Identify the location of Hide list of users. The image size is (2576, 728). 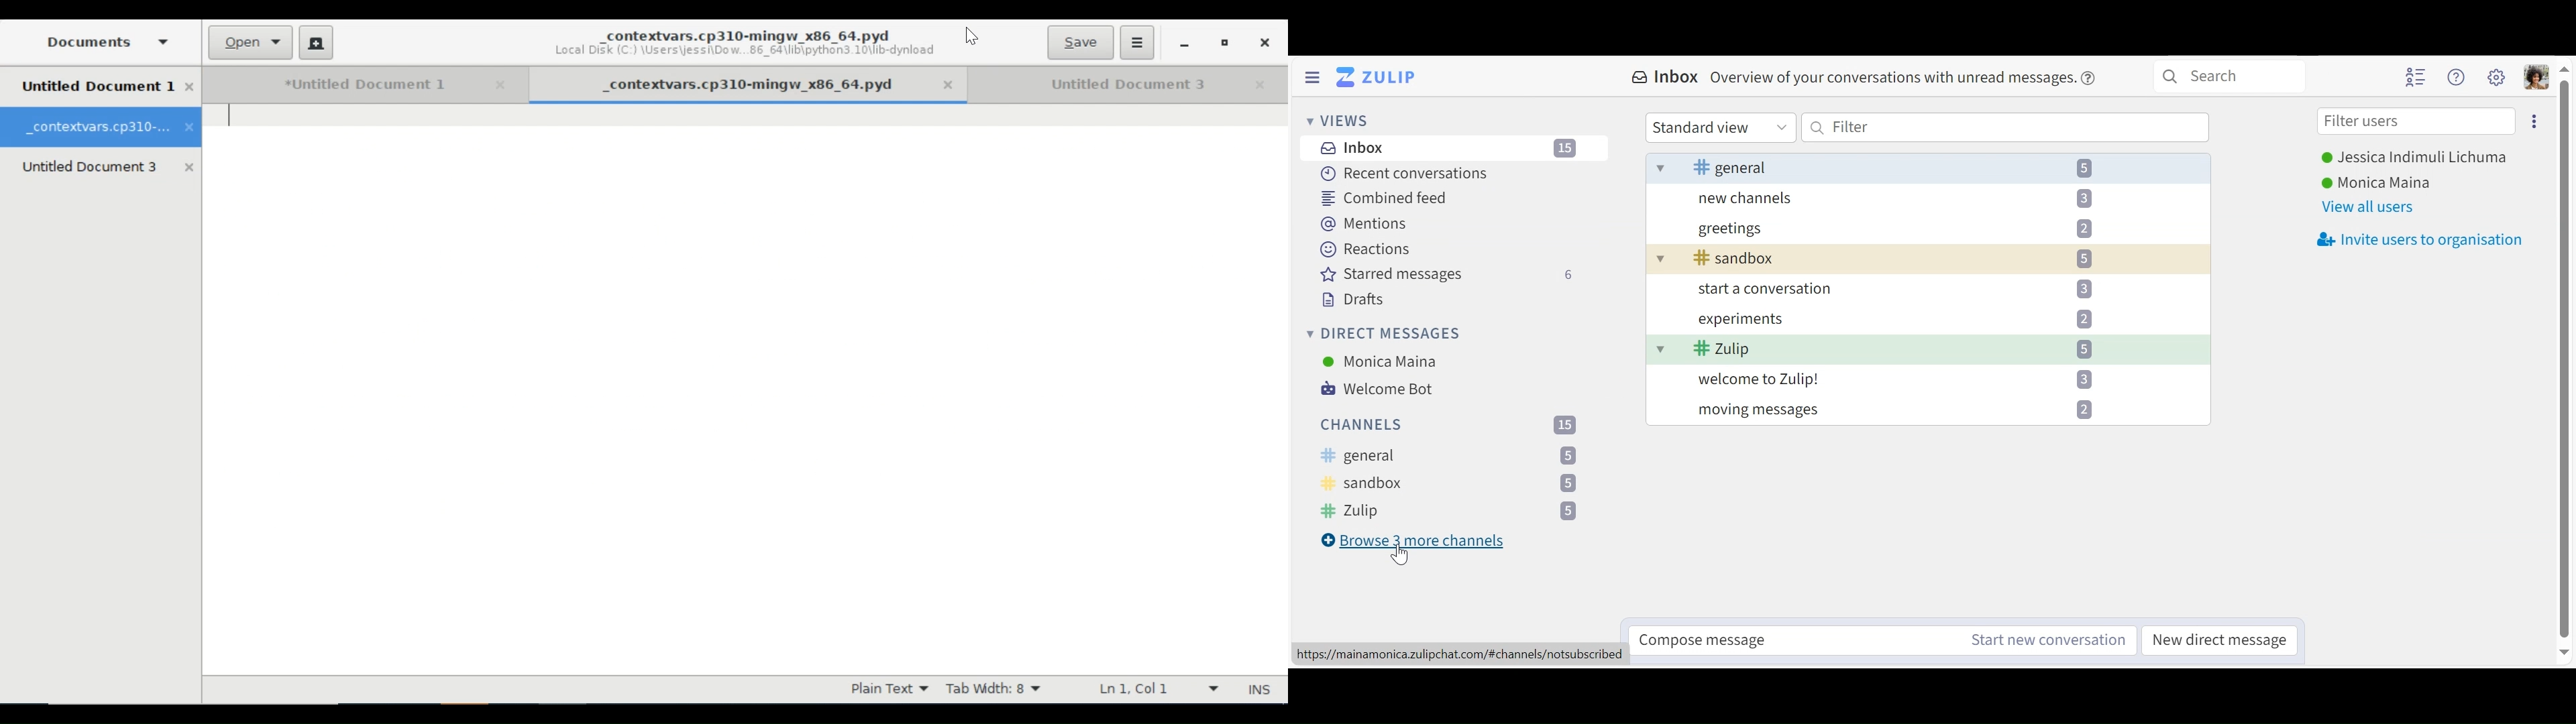
(2416, 76).